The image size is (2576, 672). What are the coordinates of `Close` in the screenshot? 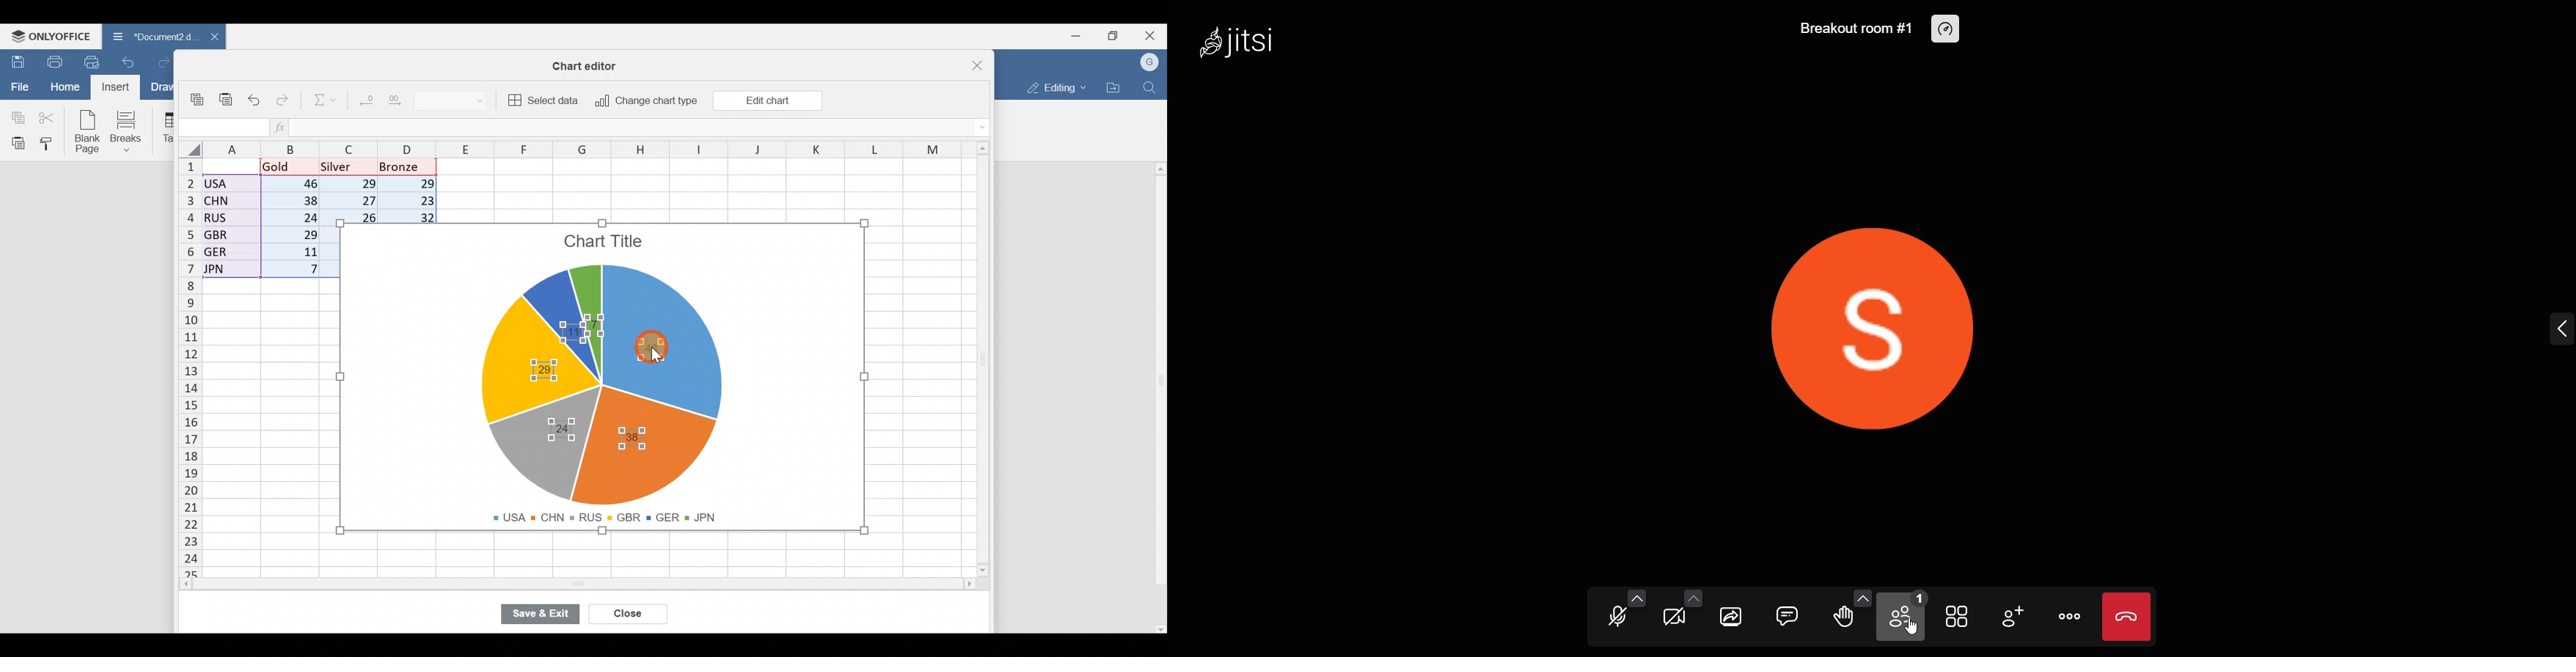 It's located at (1154, 35).